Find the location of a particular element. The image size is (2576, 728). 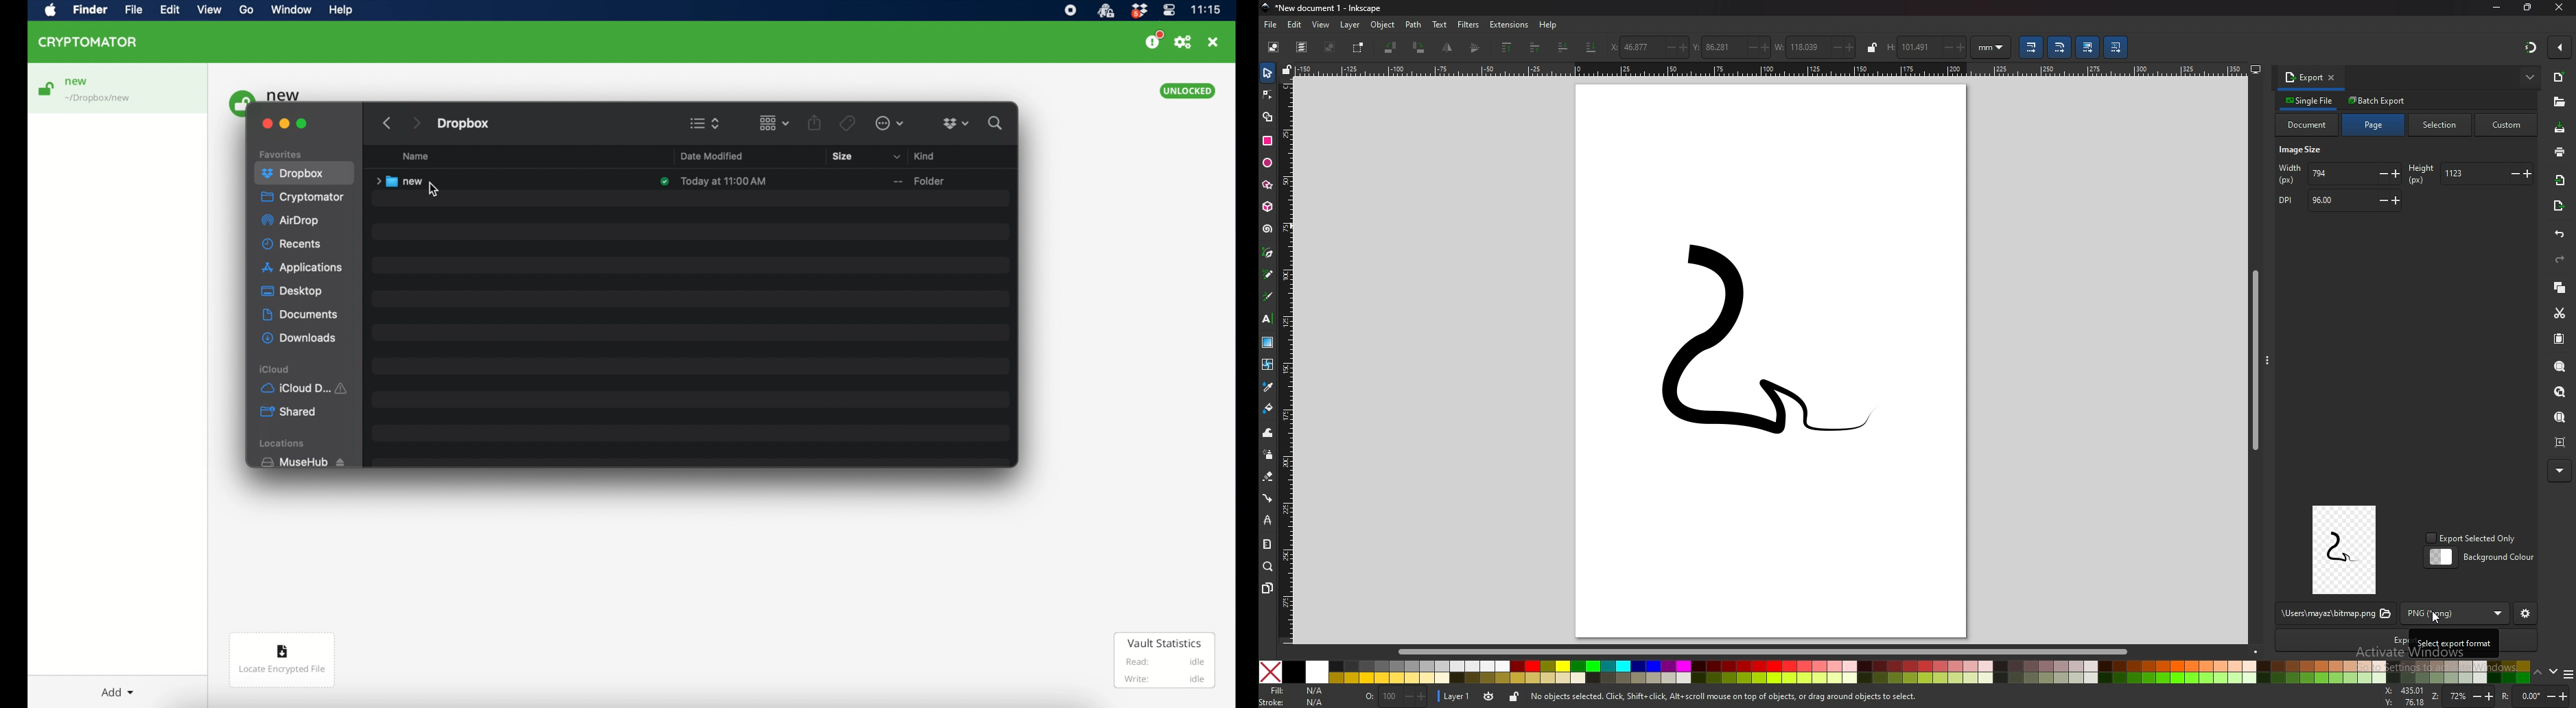

object is located at coordinates (1383, 25).